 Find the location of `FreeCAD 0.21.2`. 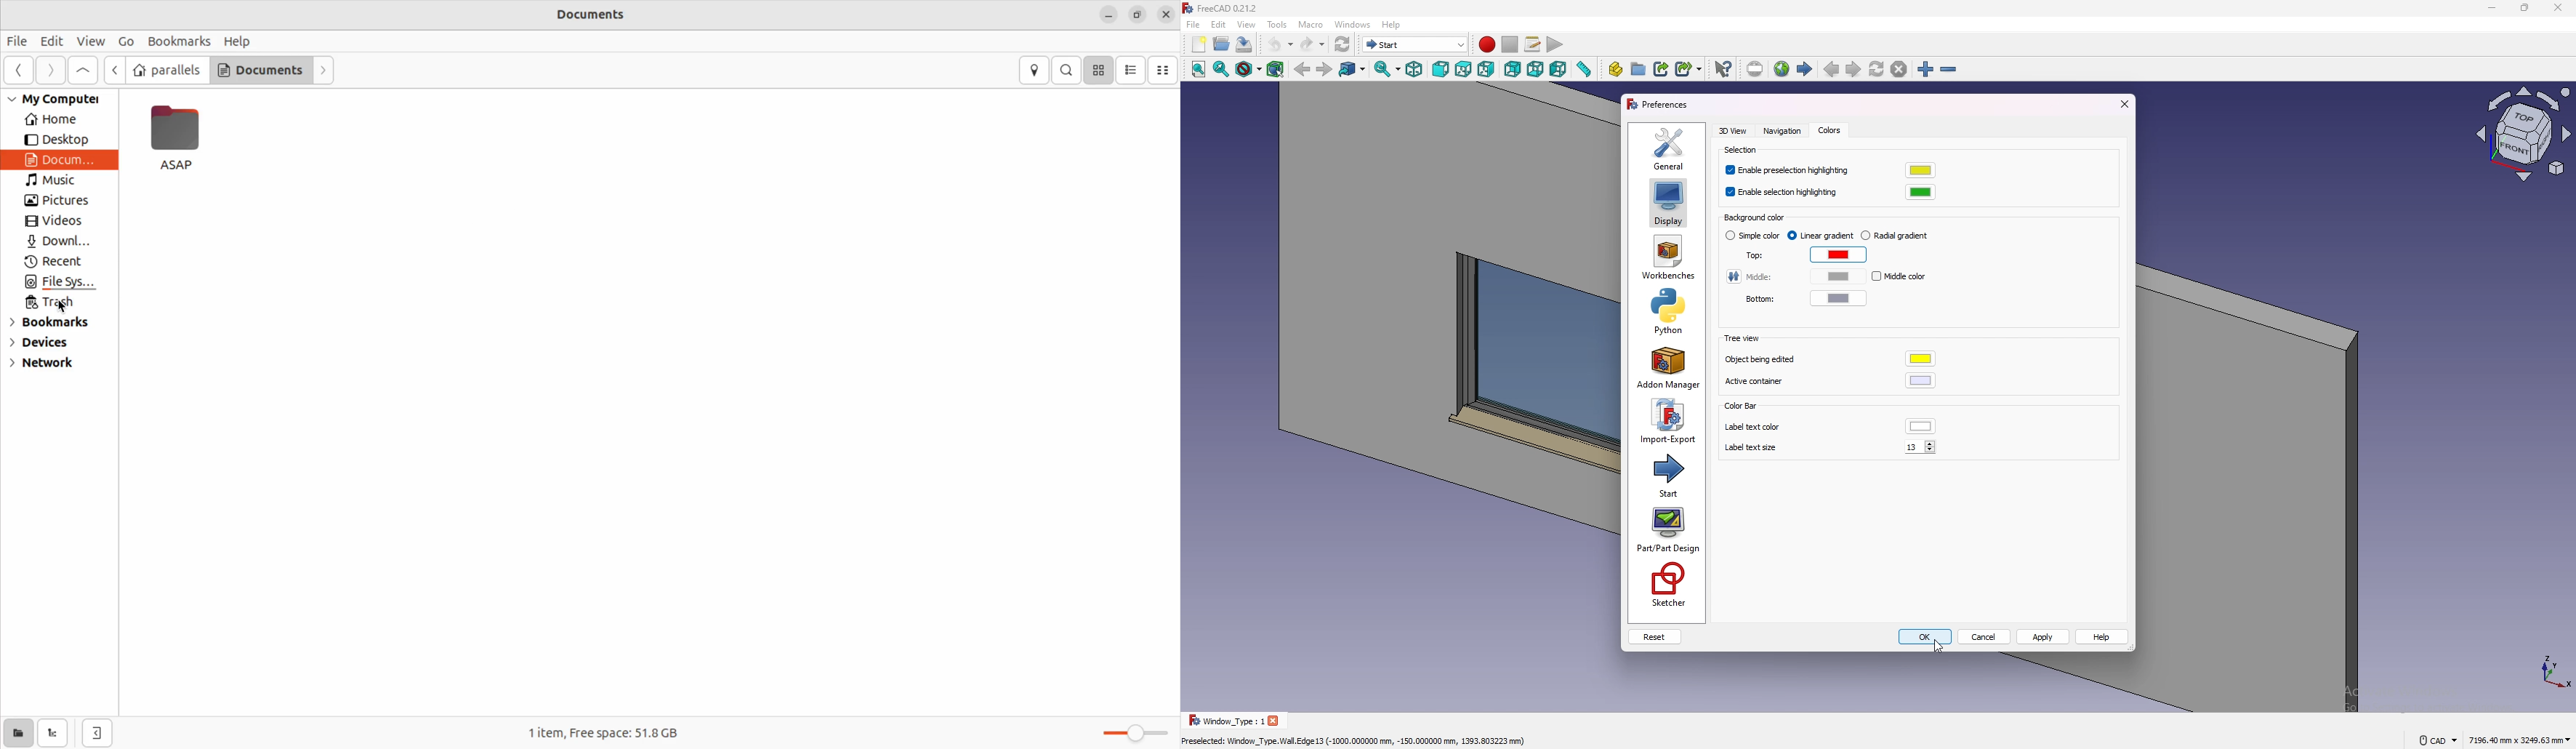

FreeCAD 0.21.2 is located at coordinates (1231, 8).